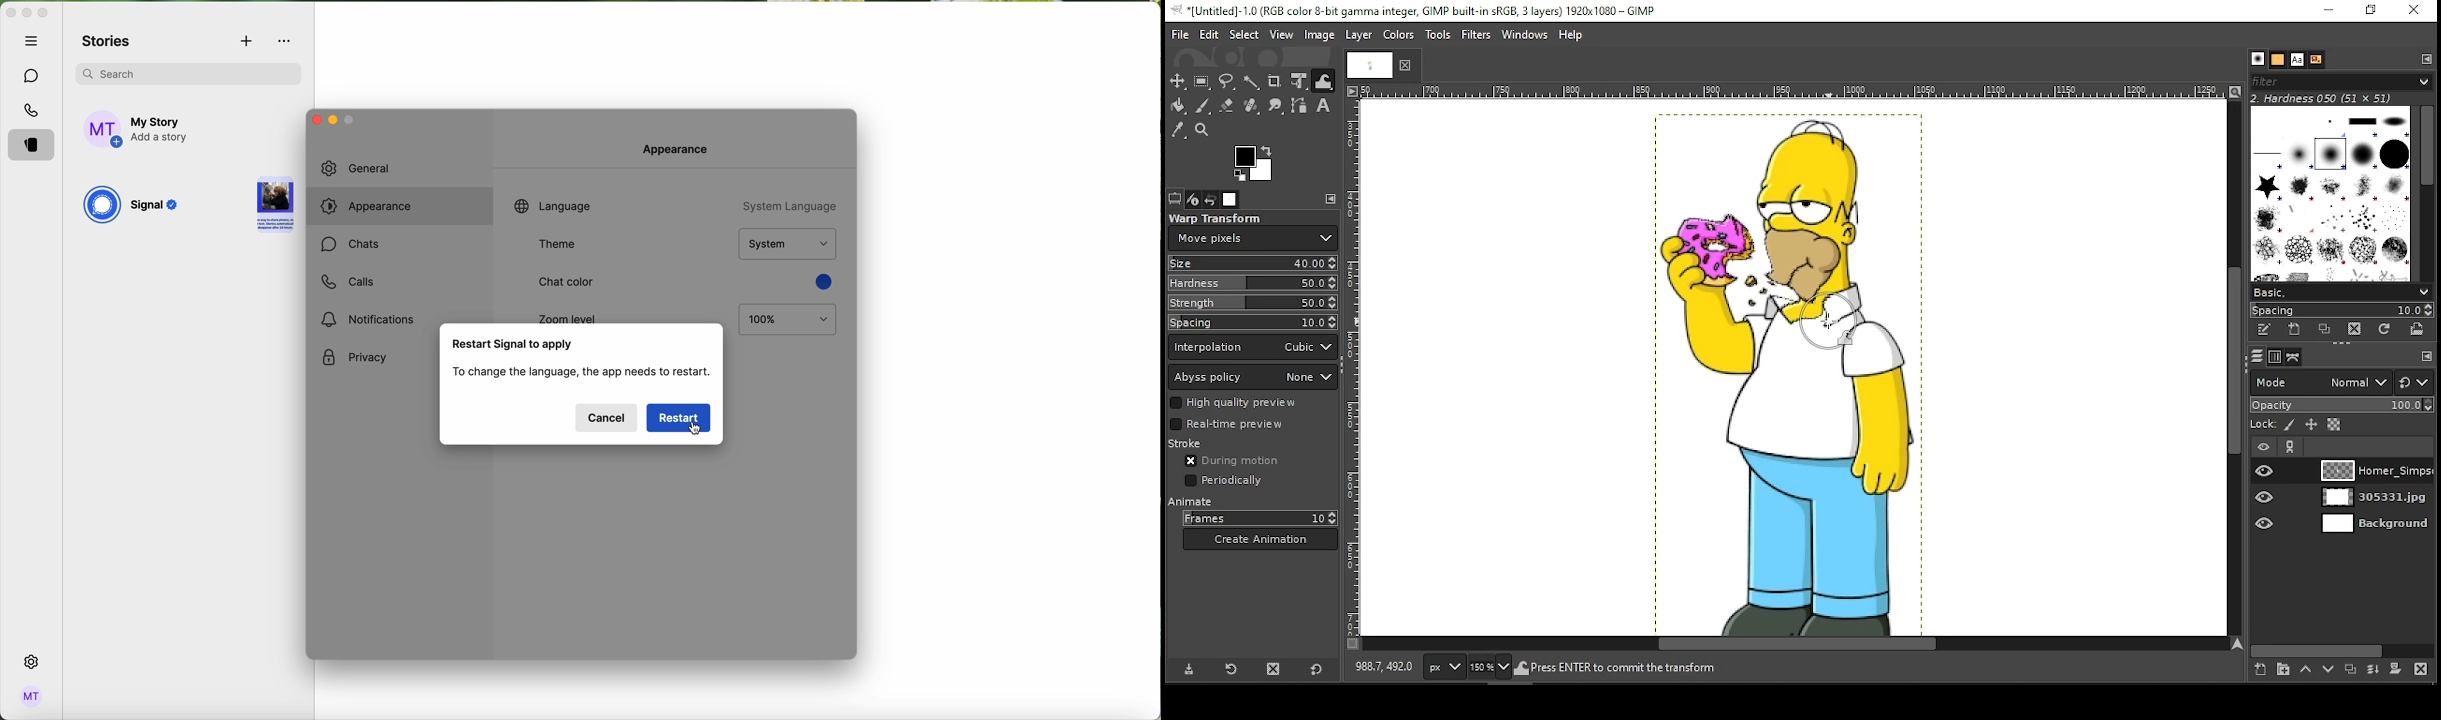 The height and width of the screenshot is (728, 2464). What do you see at coordinates (1205, 104) in the screenshot?
I see `paint brush tool` at bounding box center [1205, 104].